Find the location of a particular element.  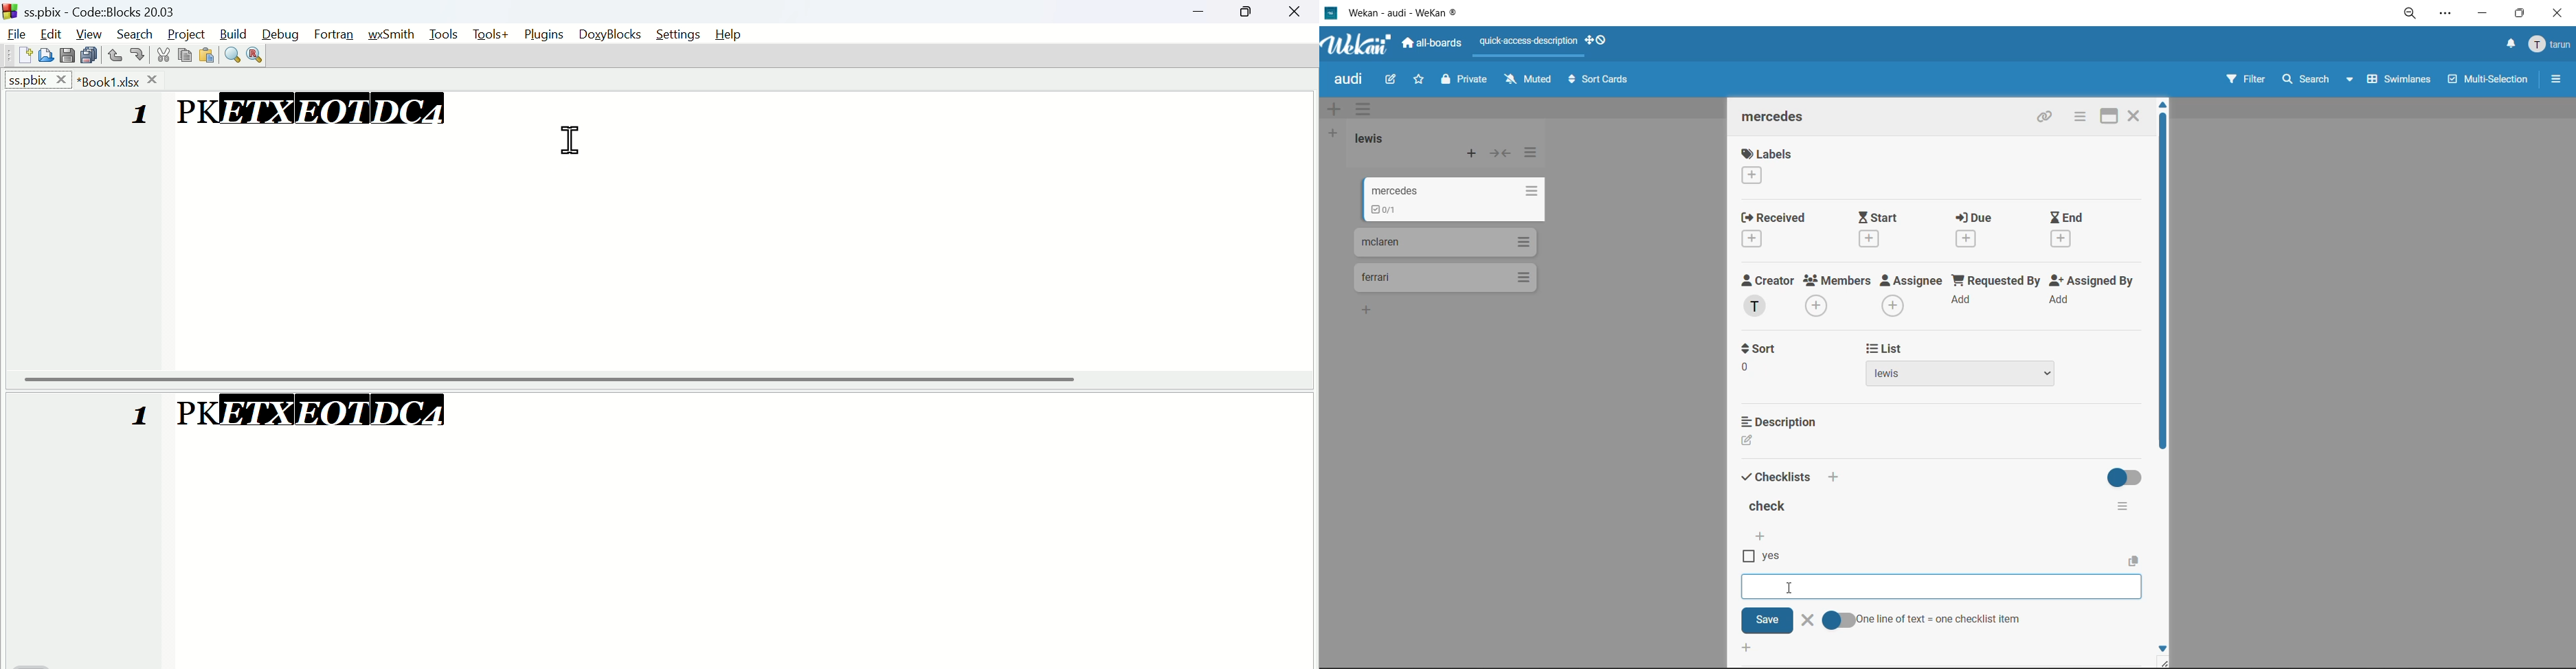

vertical scroll bar is located at coordinates (2163, 291).